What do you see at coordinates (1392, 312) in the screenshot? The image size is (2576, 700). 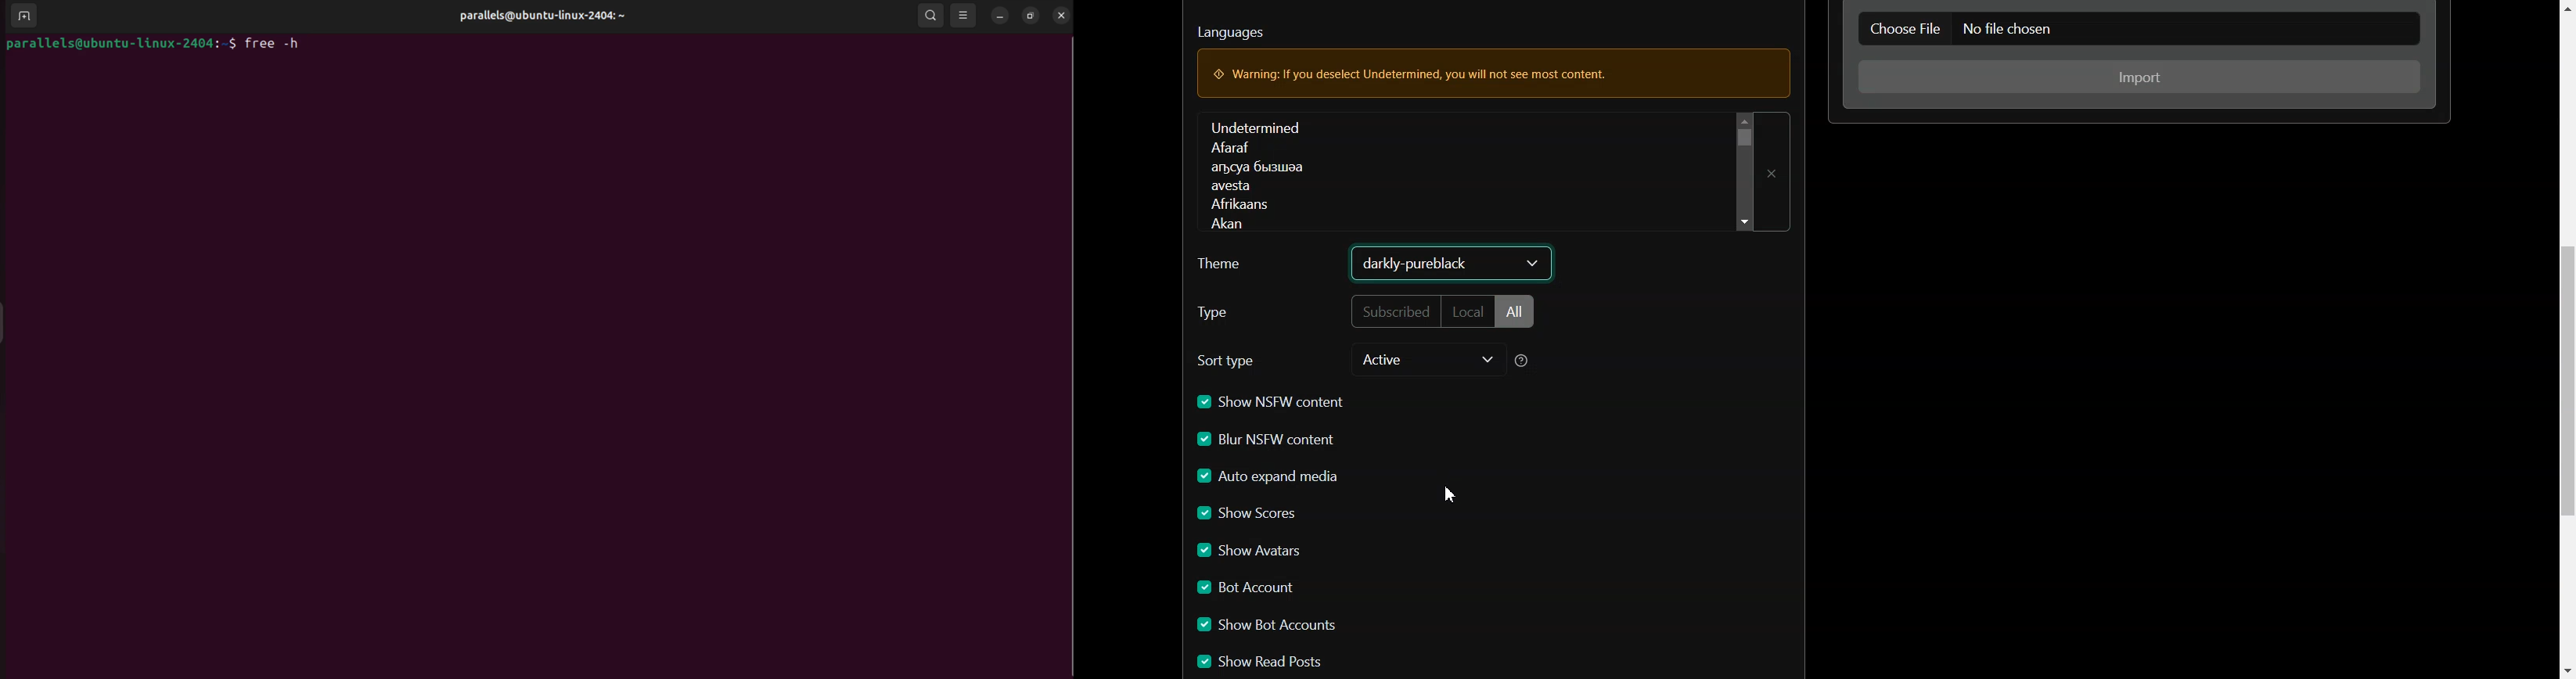 I see `Subscribed` at bounding box center [1392, 312].